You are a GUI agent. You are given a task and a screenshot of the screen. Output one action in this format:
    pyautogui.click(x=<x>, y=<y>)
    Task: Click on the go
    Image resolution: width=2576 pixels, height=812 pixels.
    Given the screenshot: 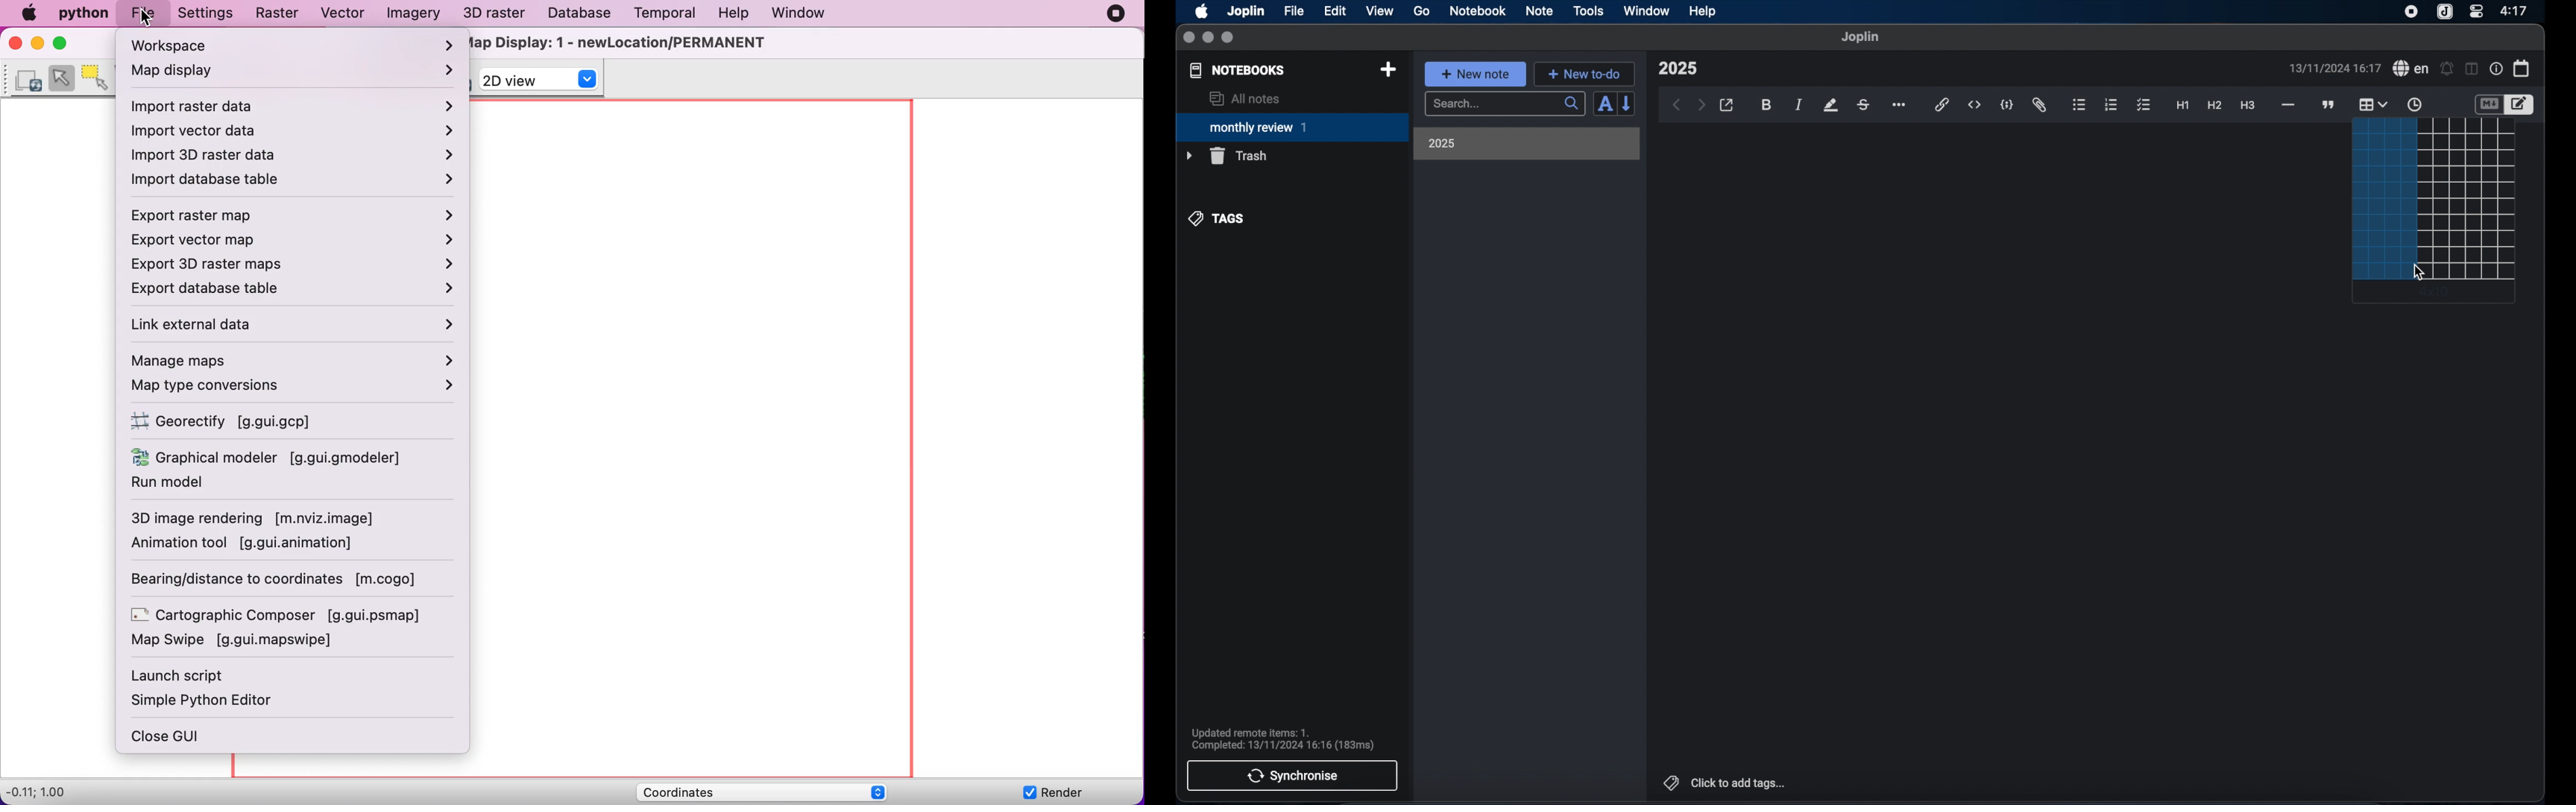 What is the action you would take?
    pyautogui.click(x=1422, y=10)
    